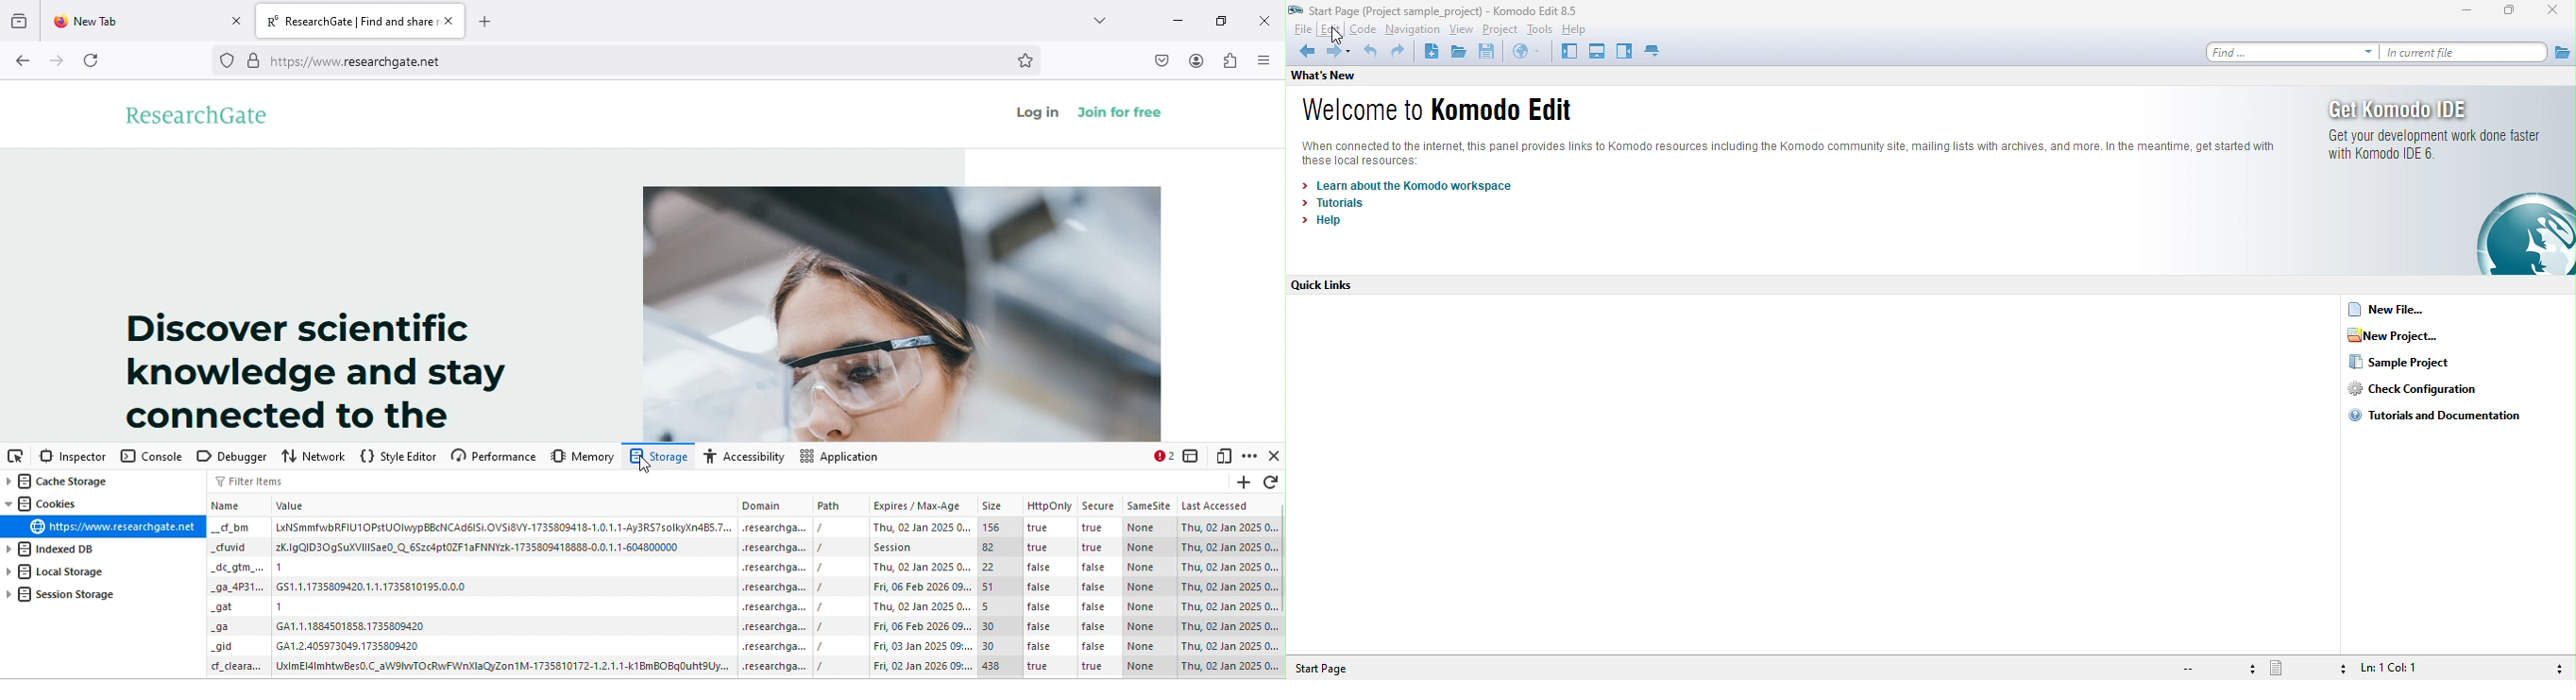  I want to click on date, so click(1234, 547).